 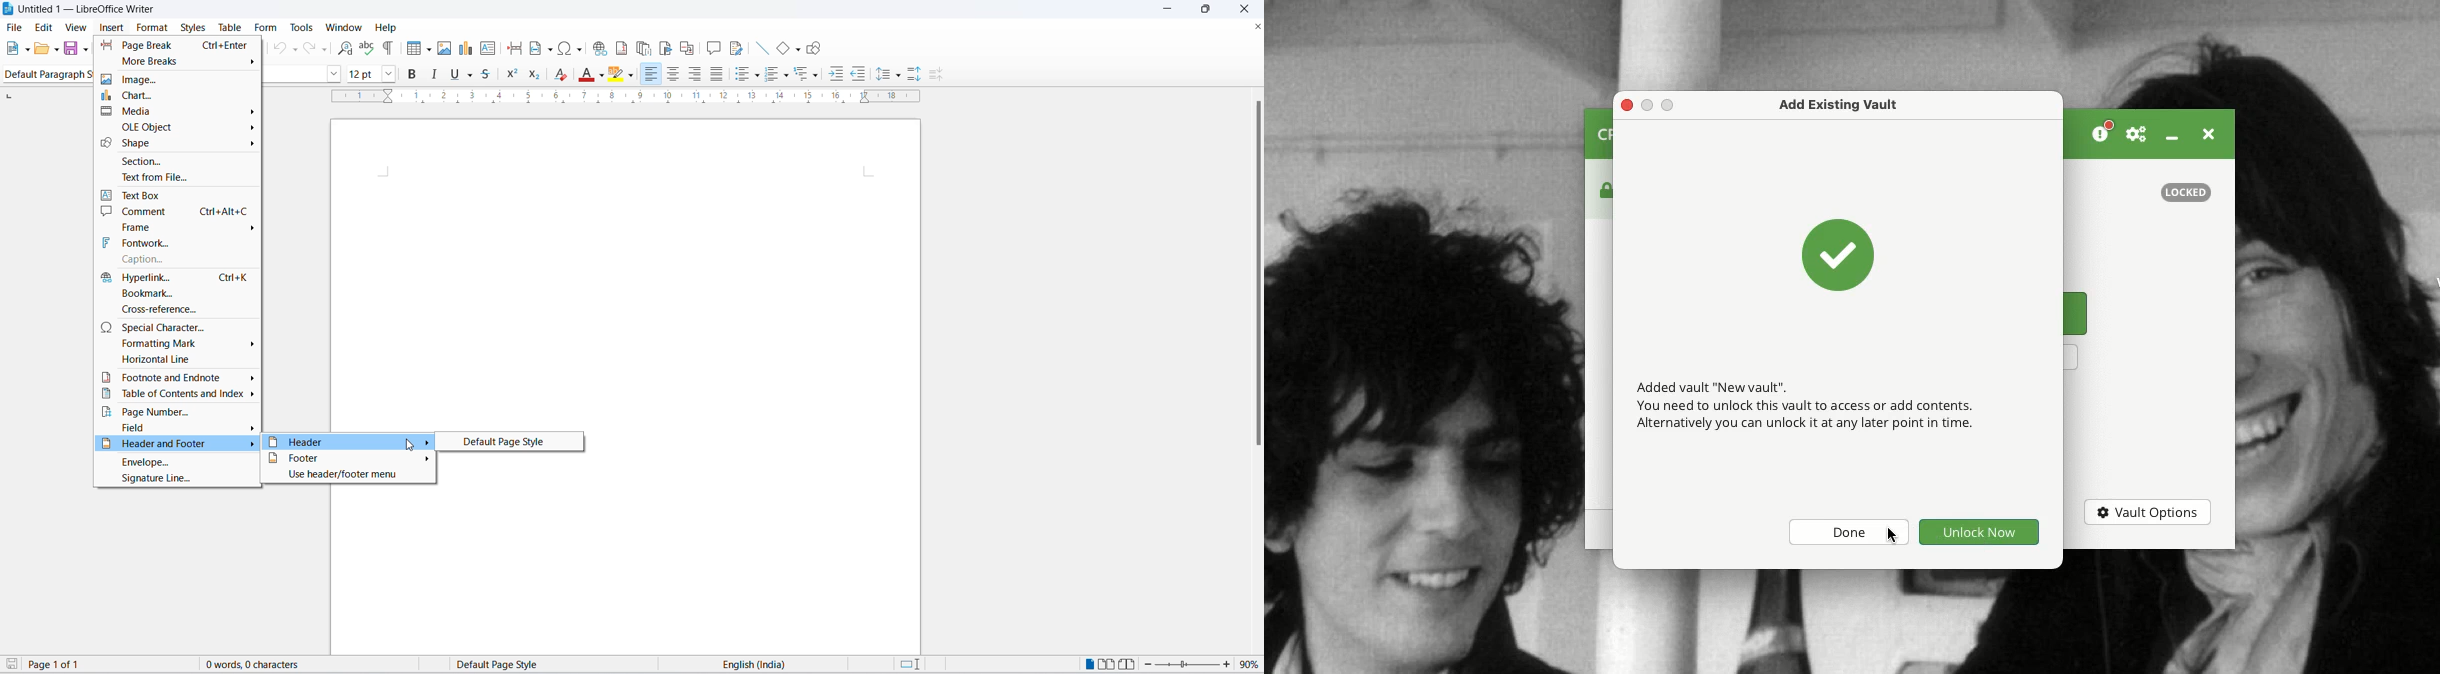 What do you see at coordinates (1256, 276) in the screenshot?
I see `scrollbar` at bounding box center [1256, 276].